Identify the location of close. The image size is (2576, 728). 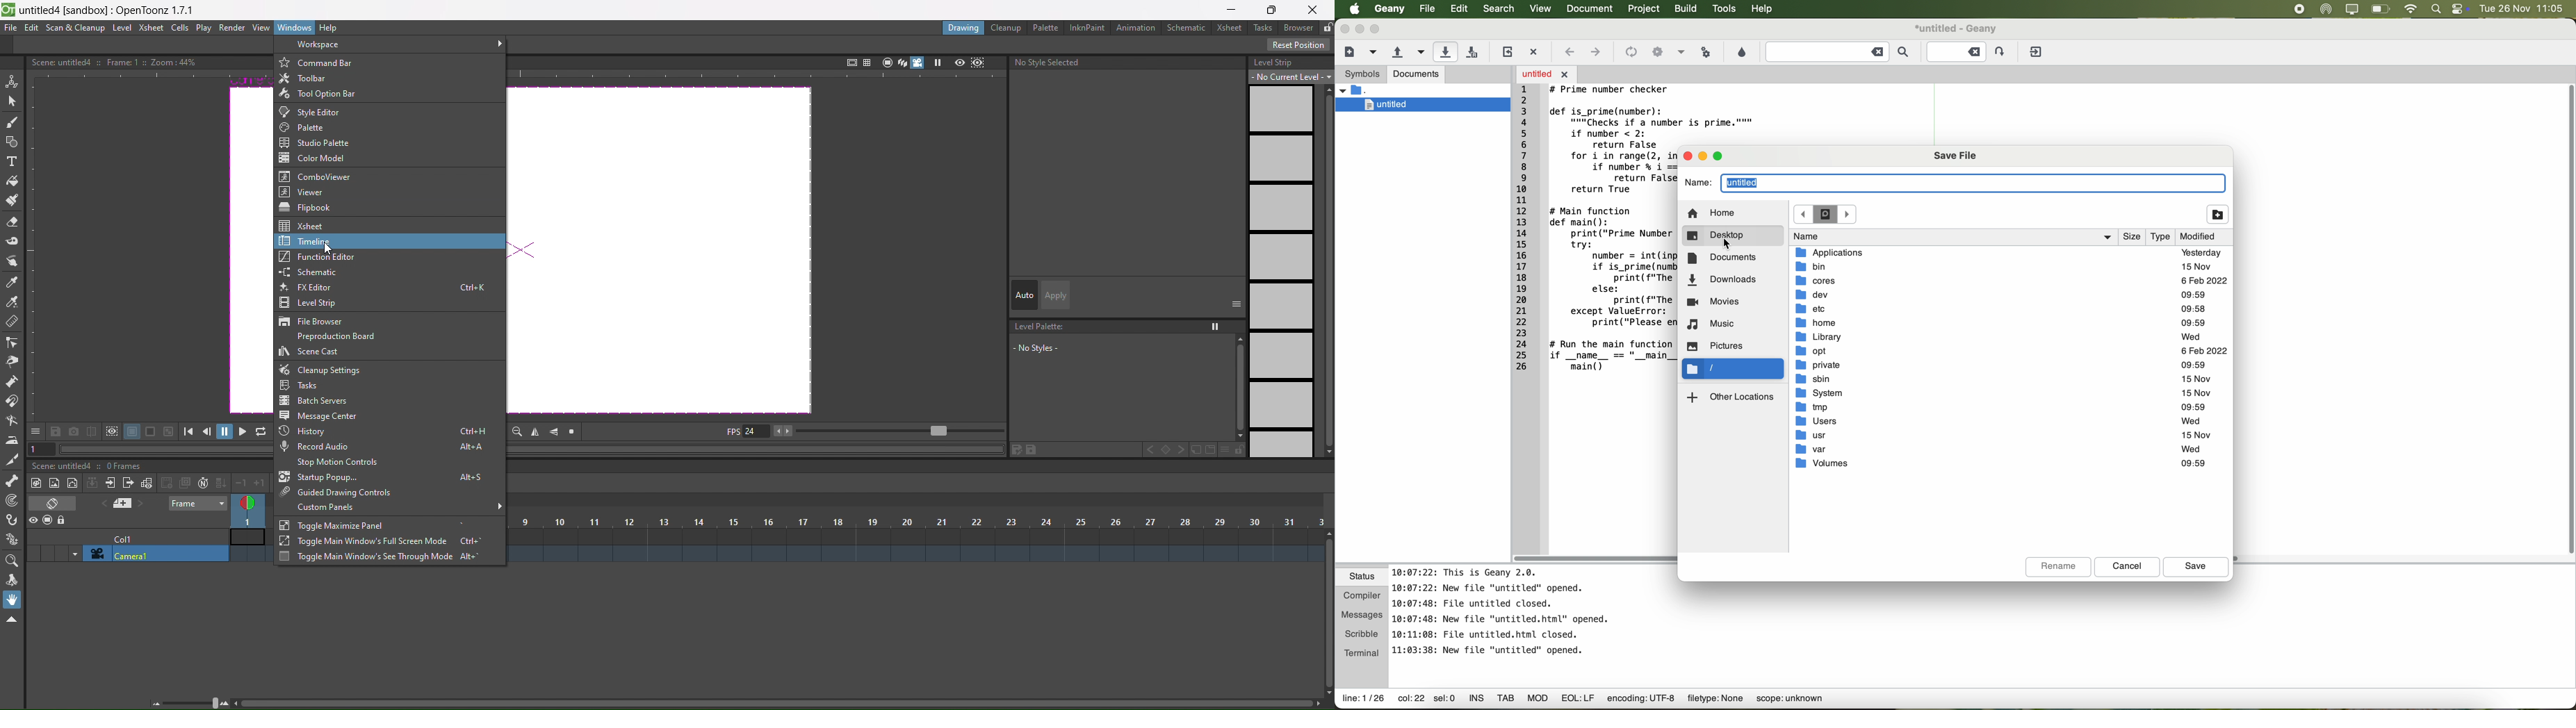
(1317, 8).